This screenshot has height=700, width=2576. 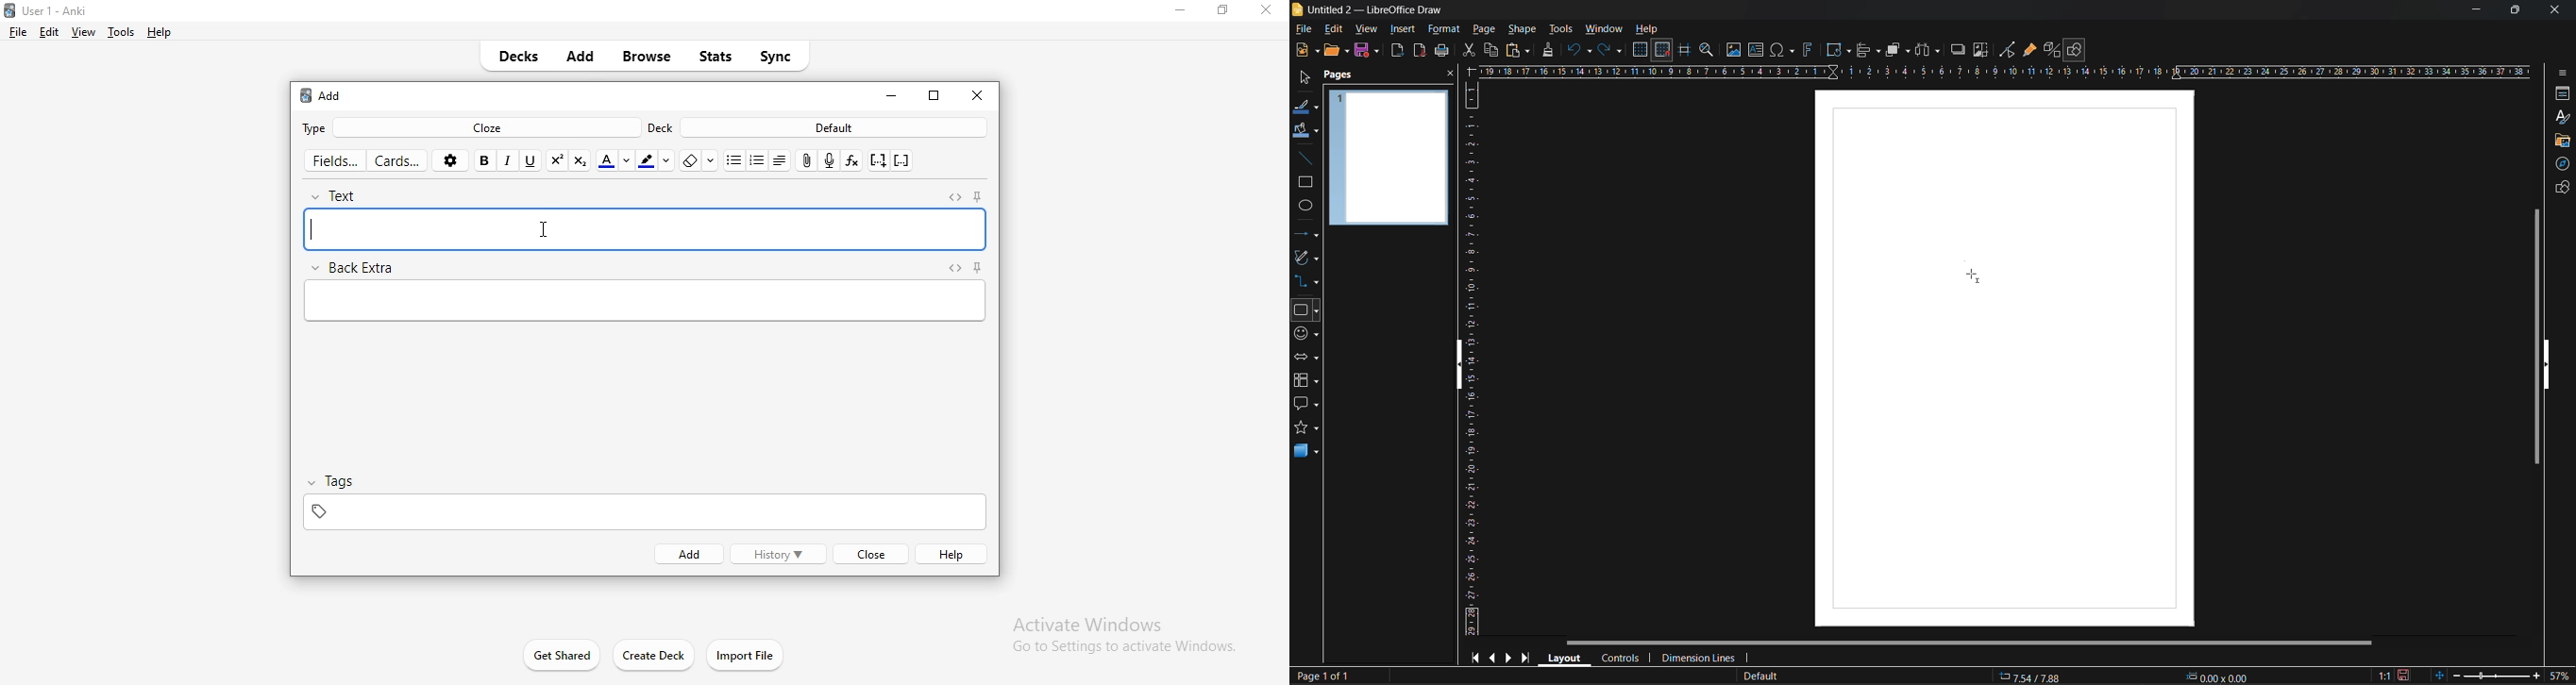 I want to click on format, so click(x=1443, y=30).